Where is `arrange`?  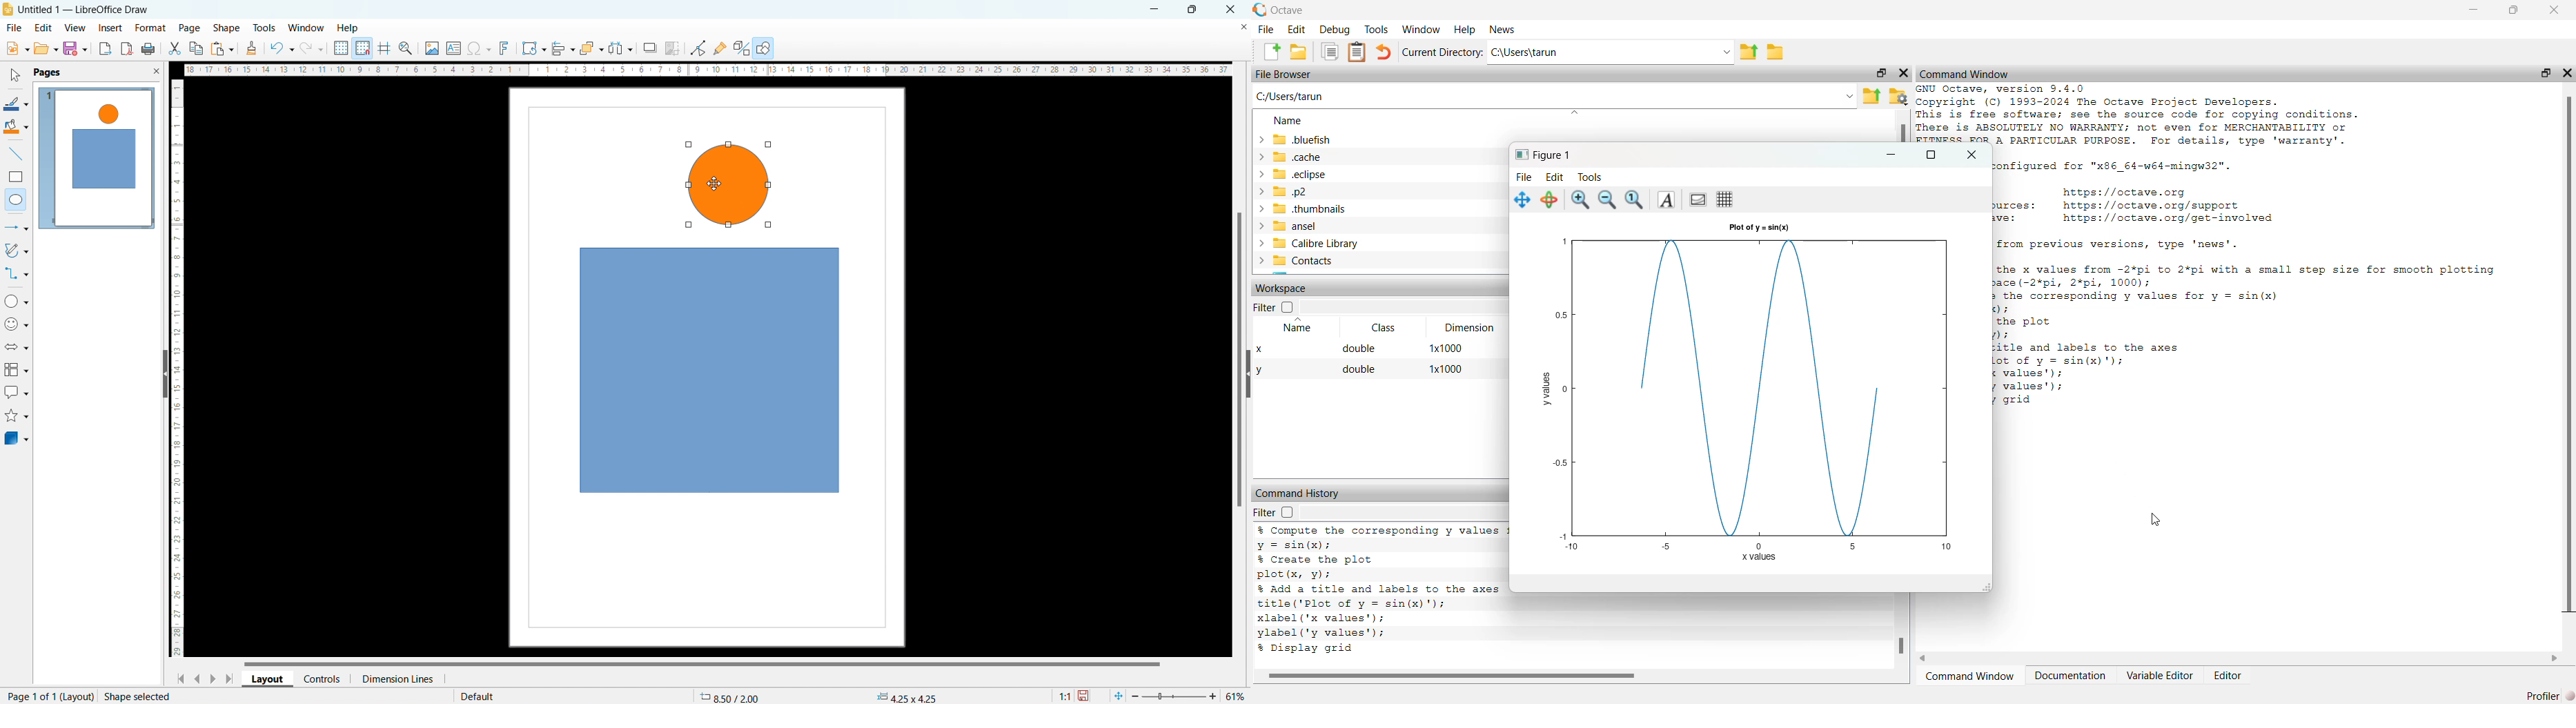 arrange is located at coordinates (591, 49).